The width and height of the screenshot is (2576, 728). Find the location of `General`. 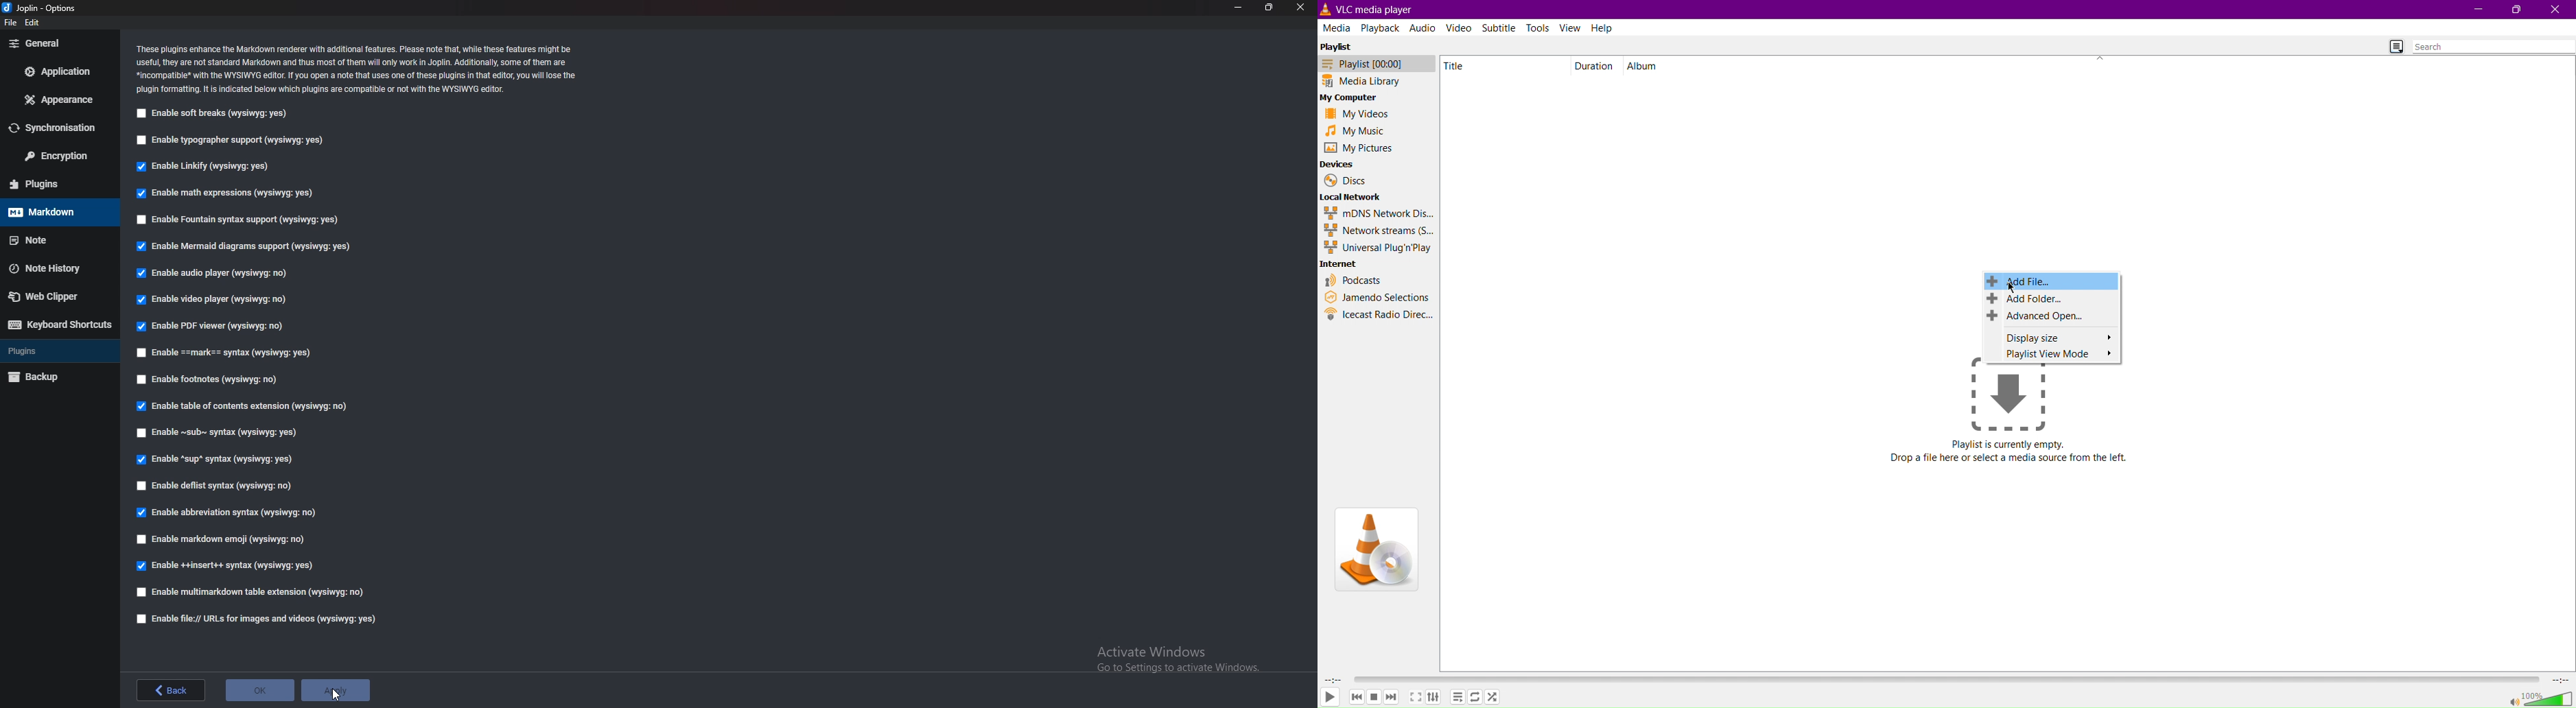

General is located at coordinates (56, 43).